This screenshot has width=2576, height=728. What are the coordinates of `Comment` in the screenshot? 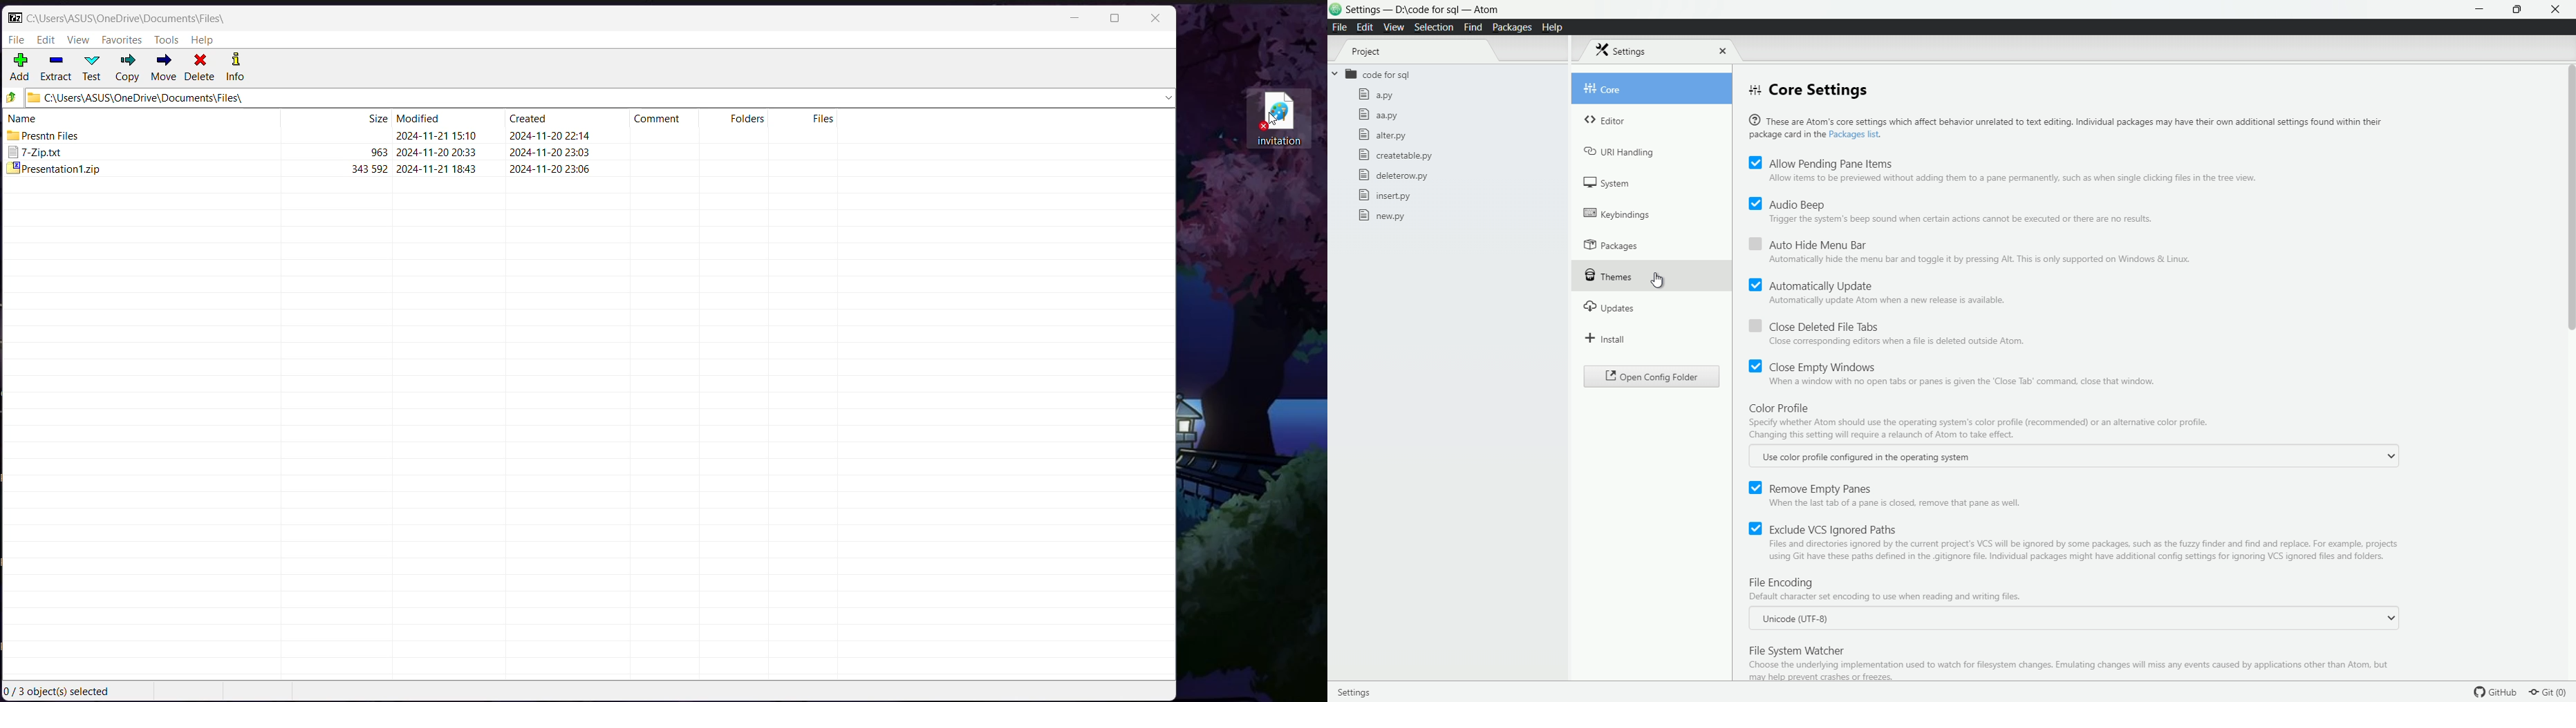 It's located at (662, 117).